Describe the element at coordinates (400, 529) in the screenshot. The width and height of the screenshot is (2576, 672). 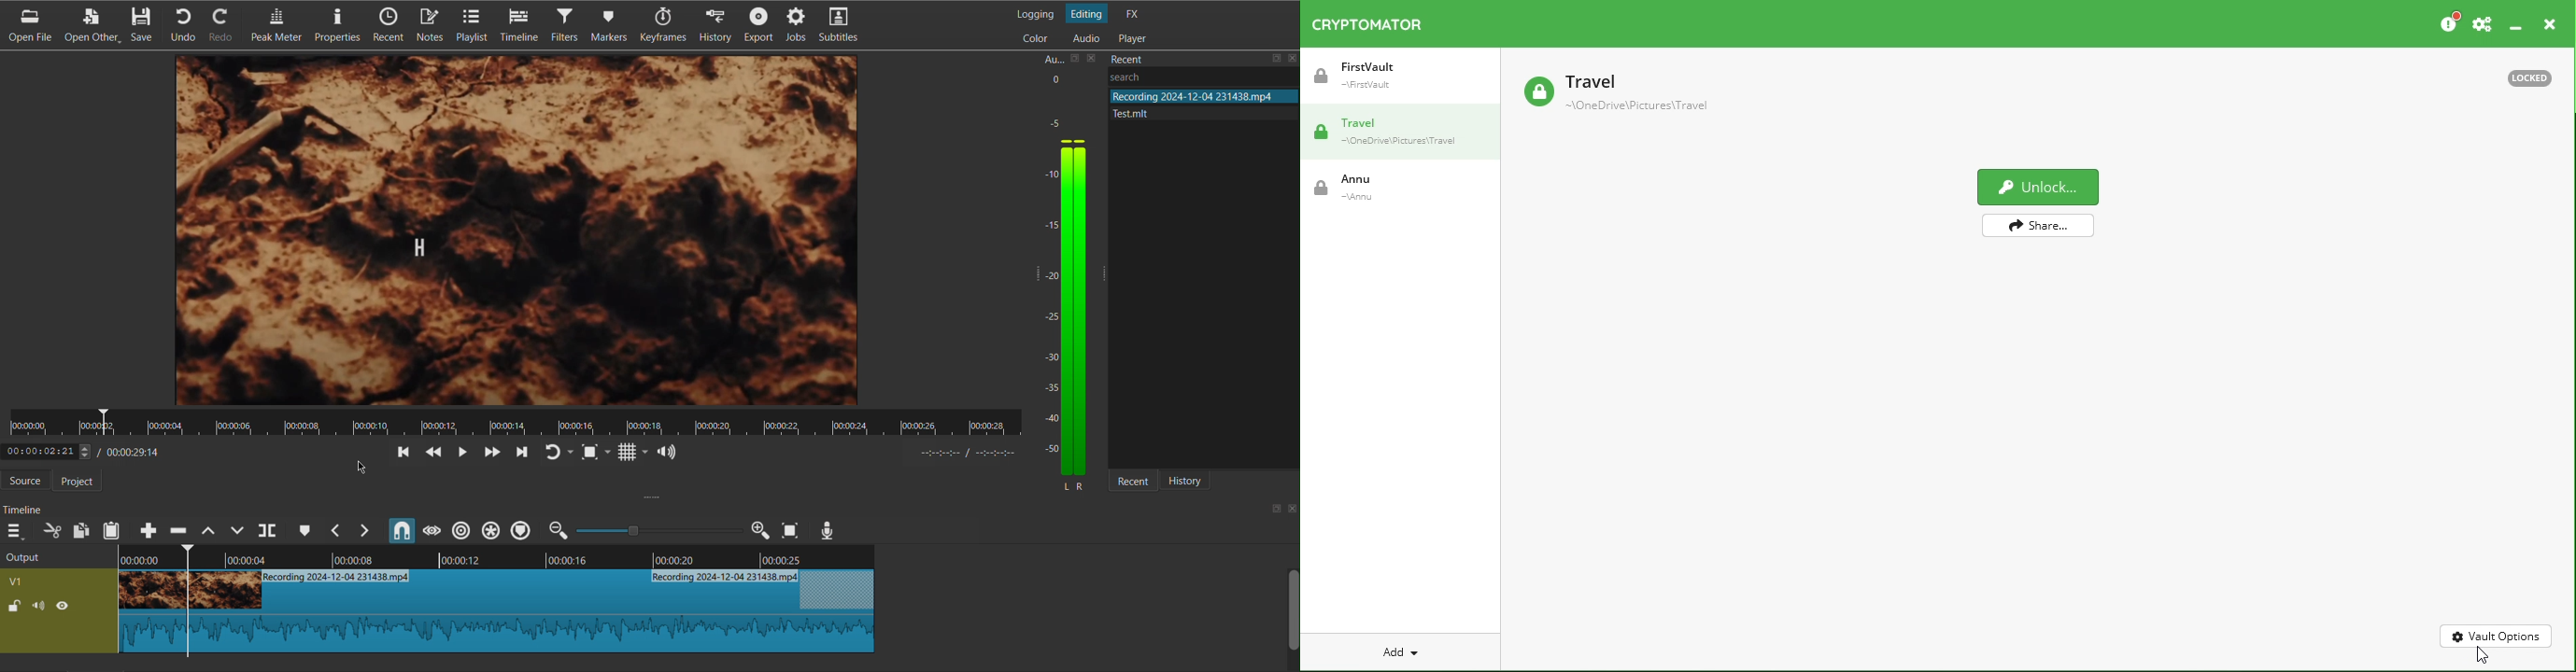
I see `Snap` at that location.